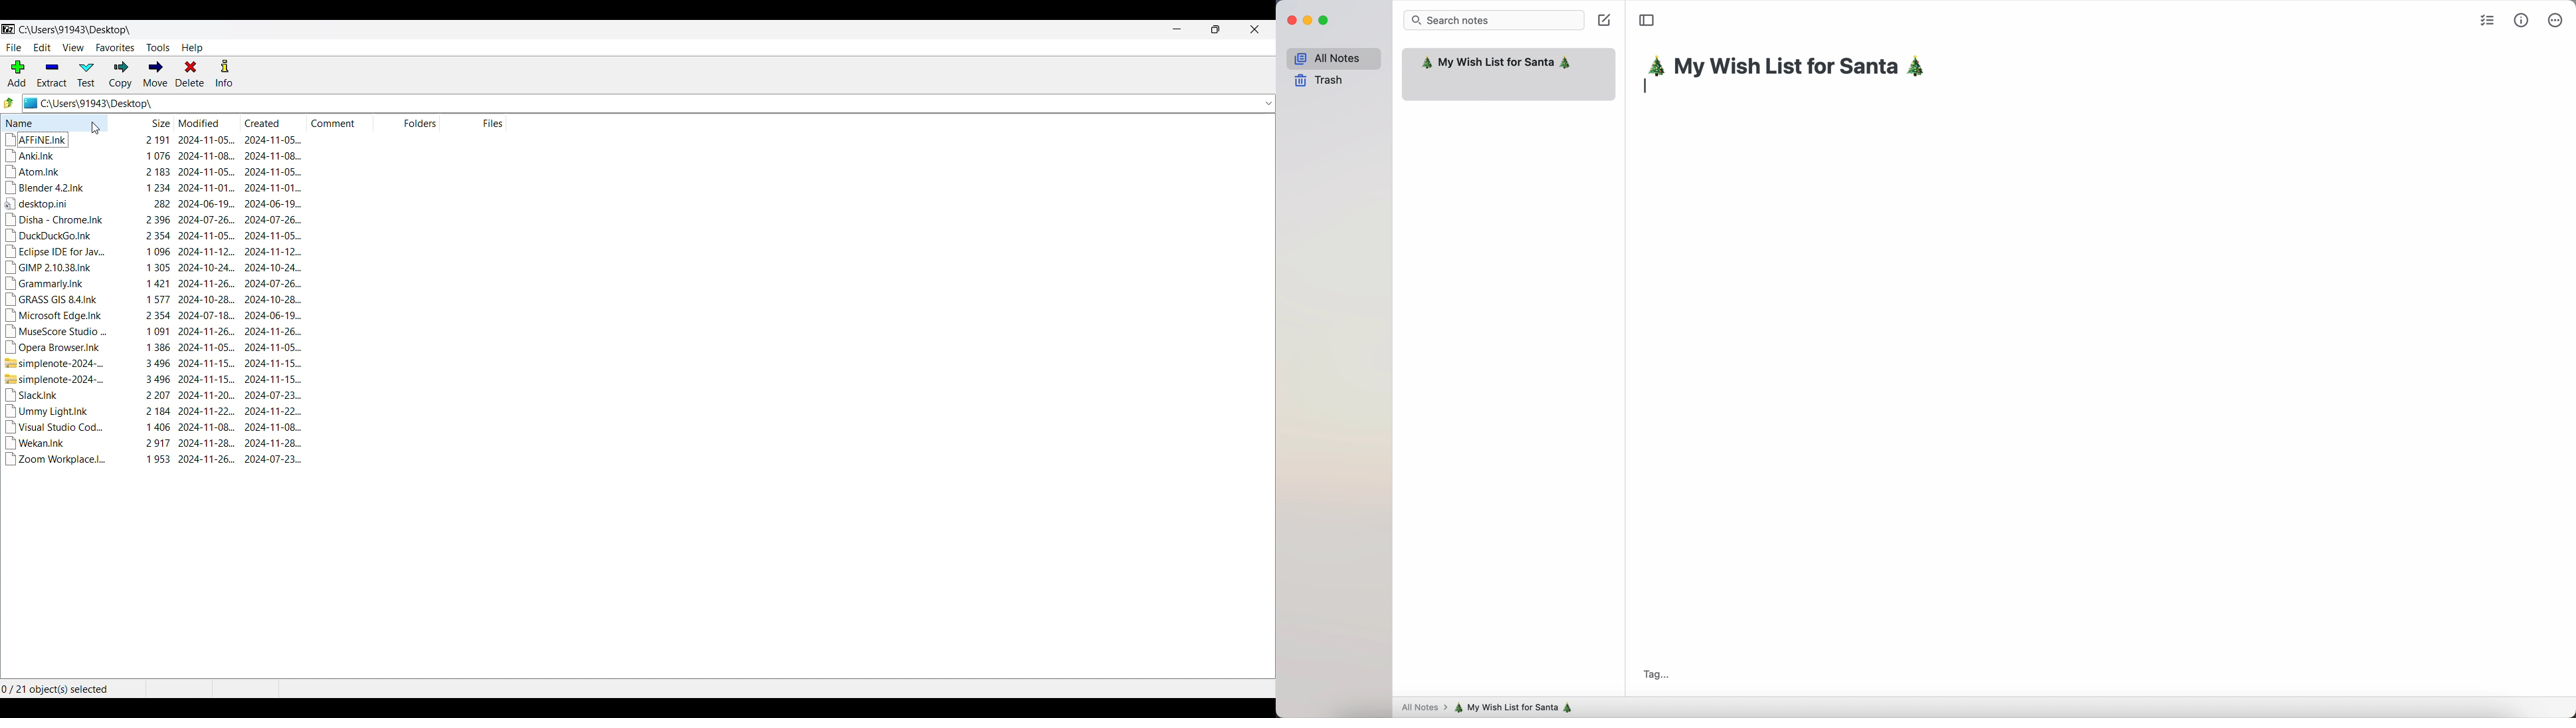 The image size is (2576, 728). Describe the element at coordinates (1793, 68) in the screenshot. I see `my wish list for Santa` at that location.